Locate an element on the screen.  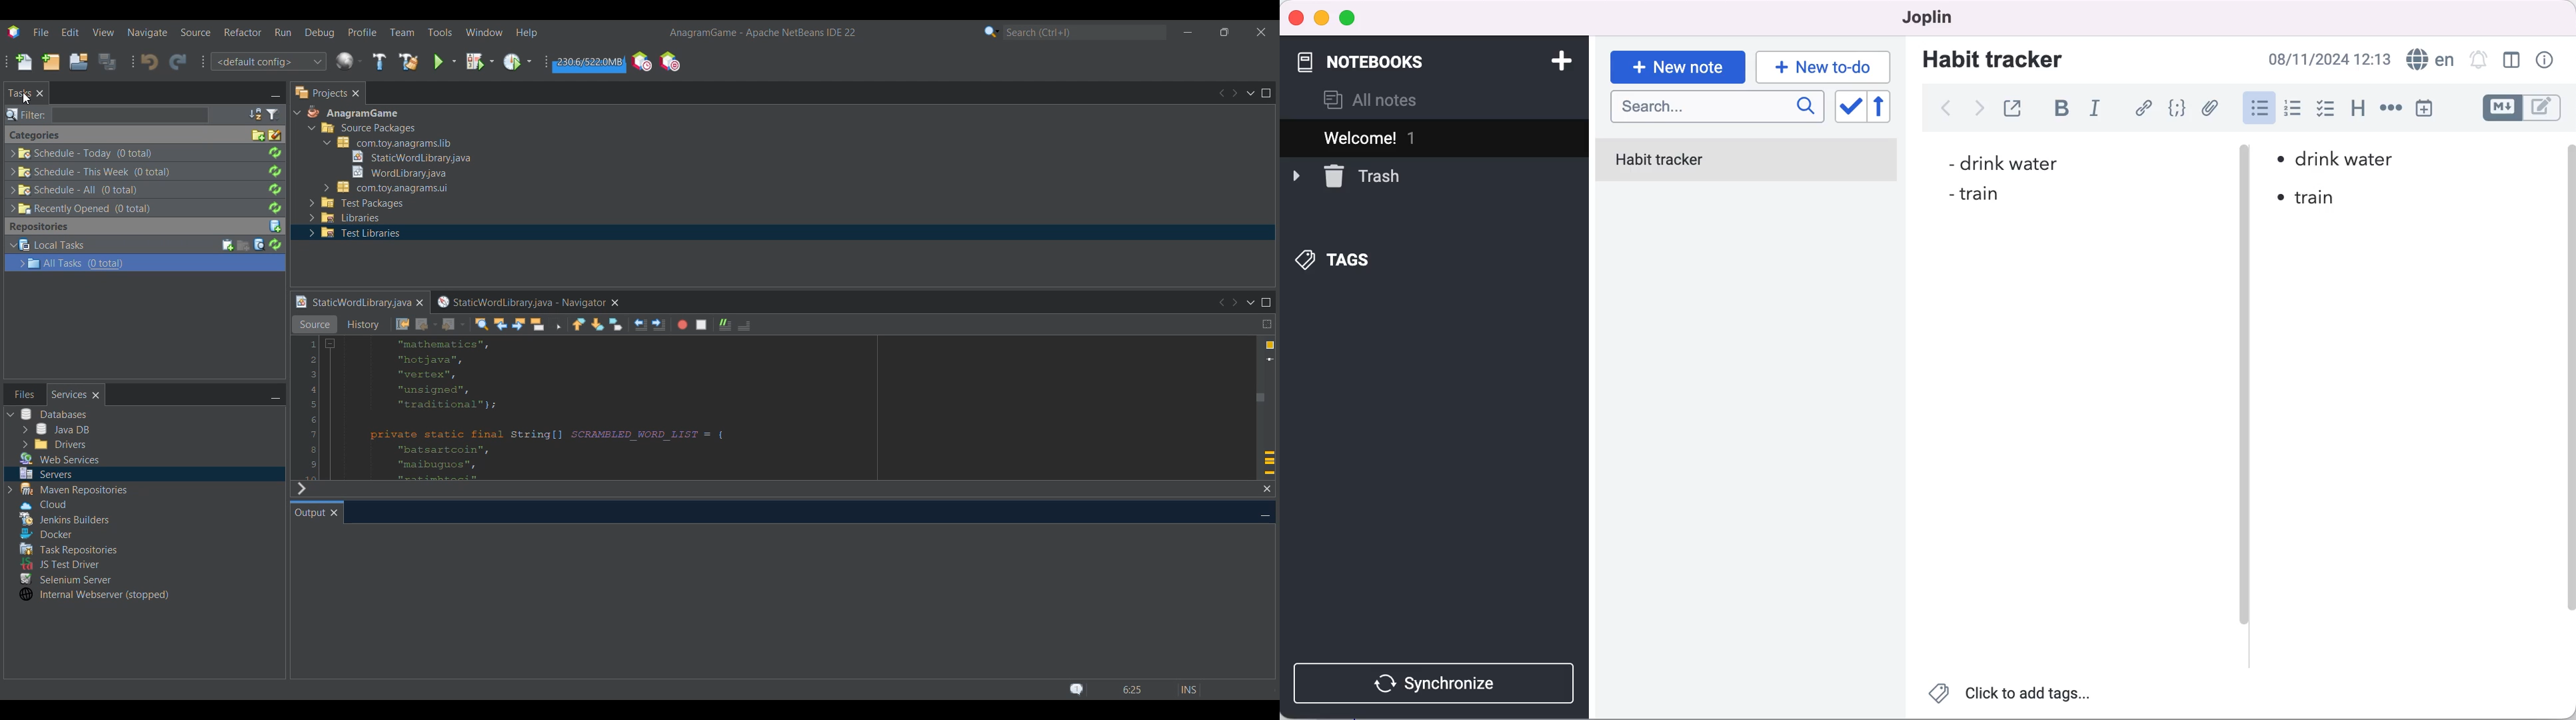
Search category selection is located at coordinates (992, 31).